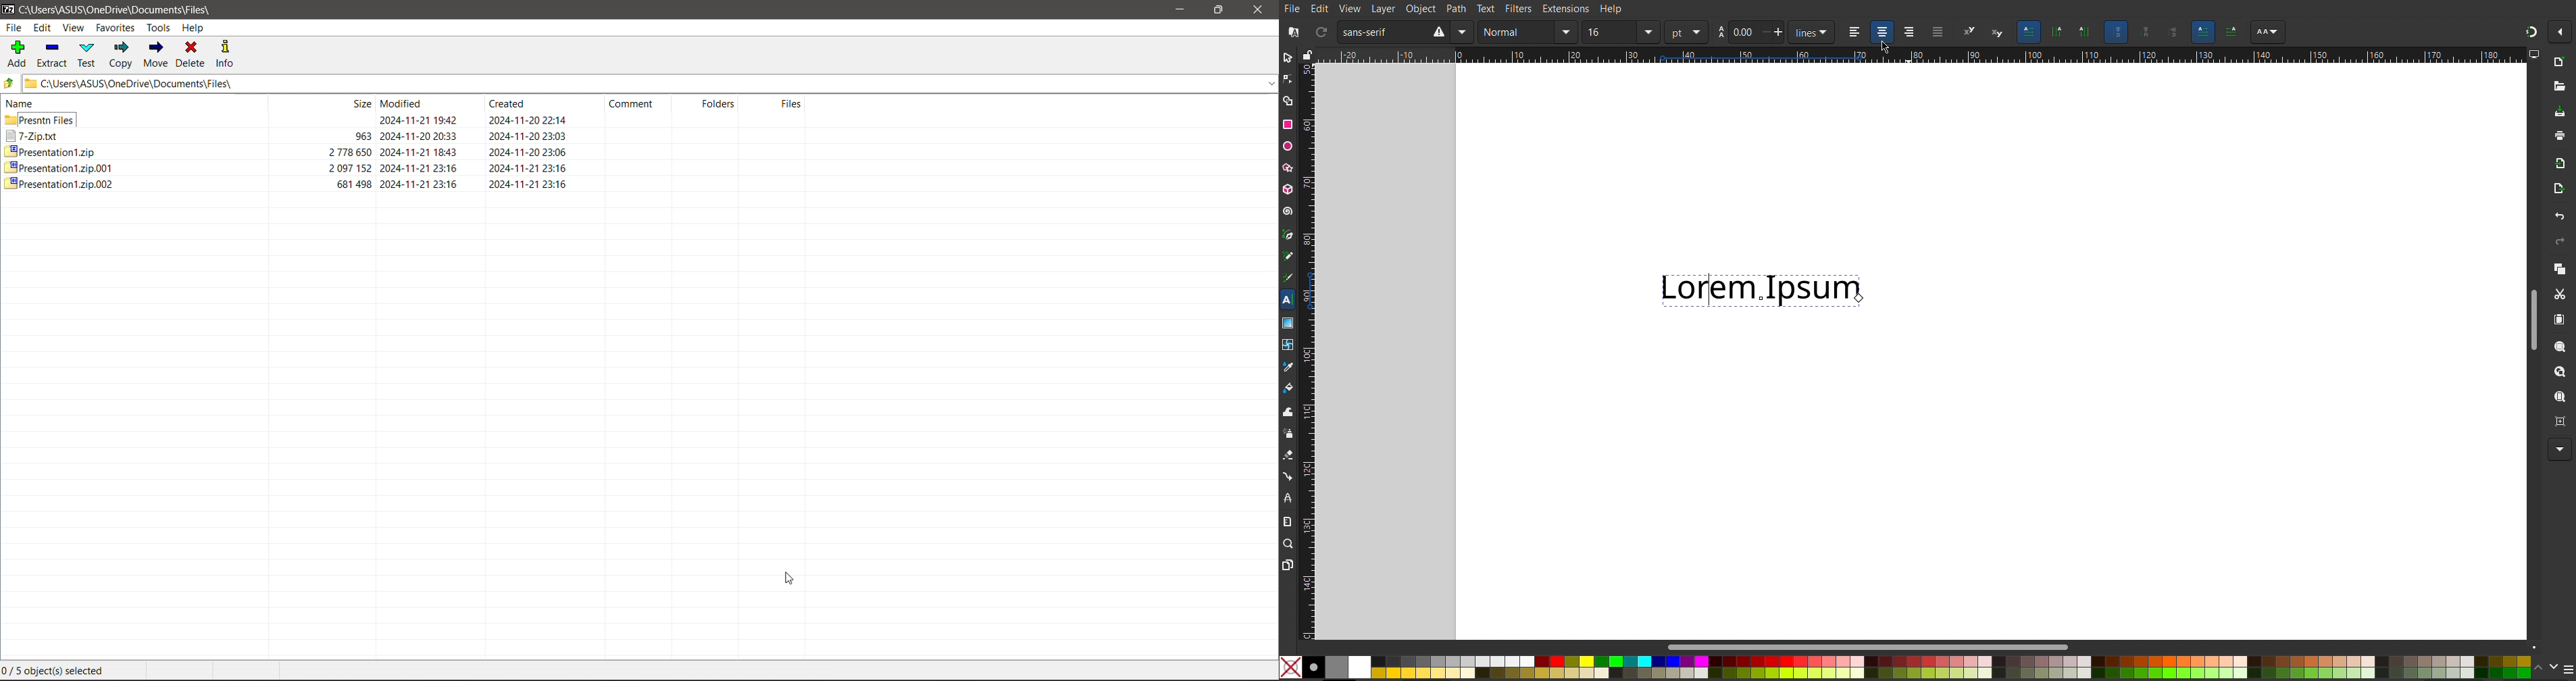 The height and width of the screenshot is (700, 2576). What do you see at coordinates (1487, 9) in the screenshot?
I see `Text ` at bounding box center [1487, 9].